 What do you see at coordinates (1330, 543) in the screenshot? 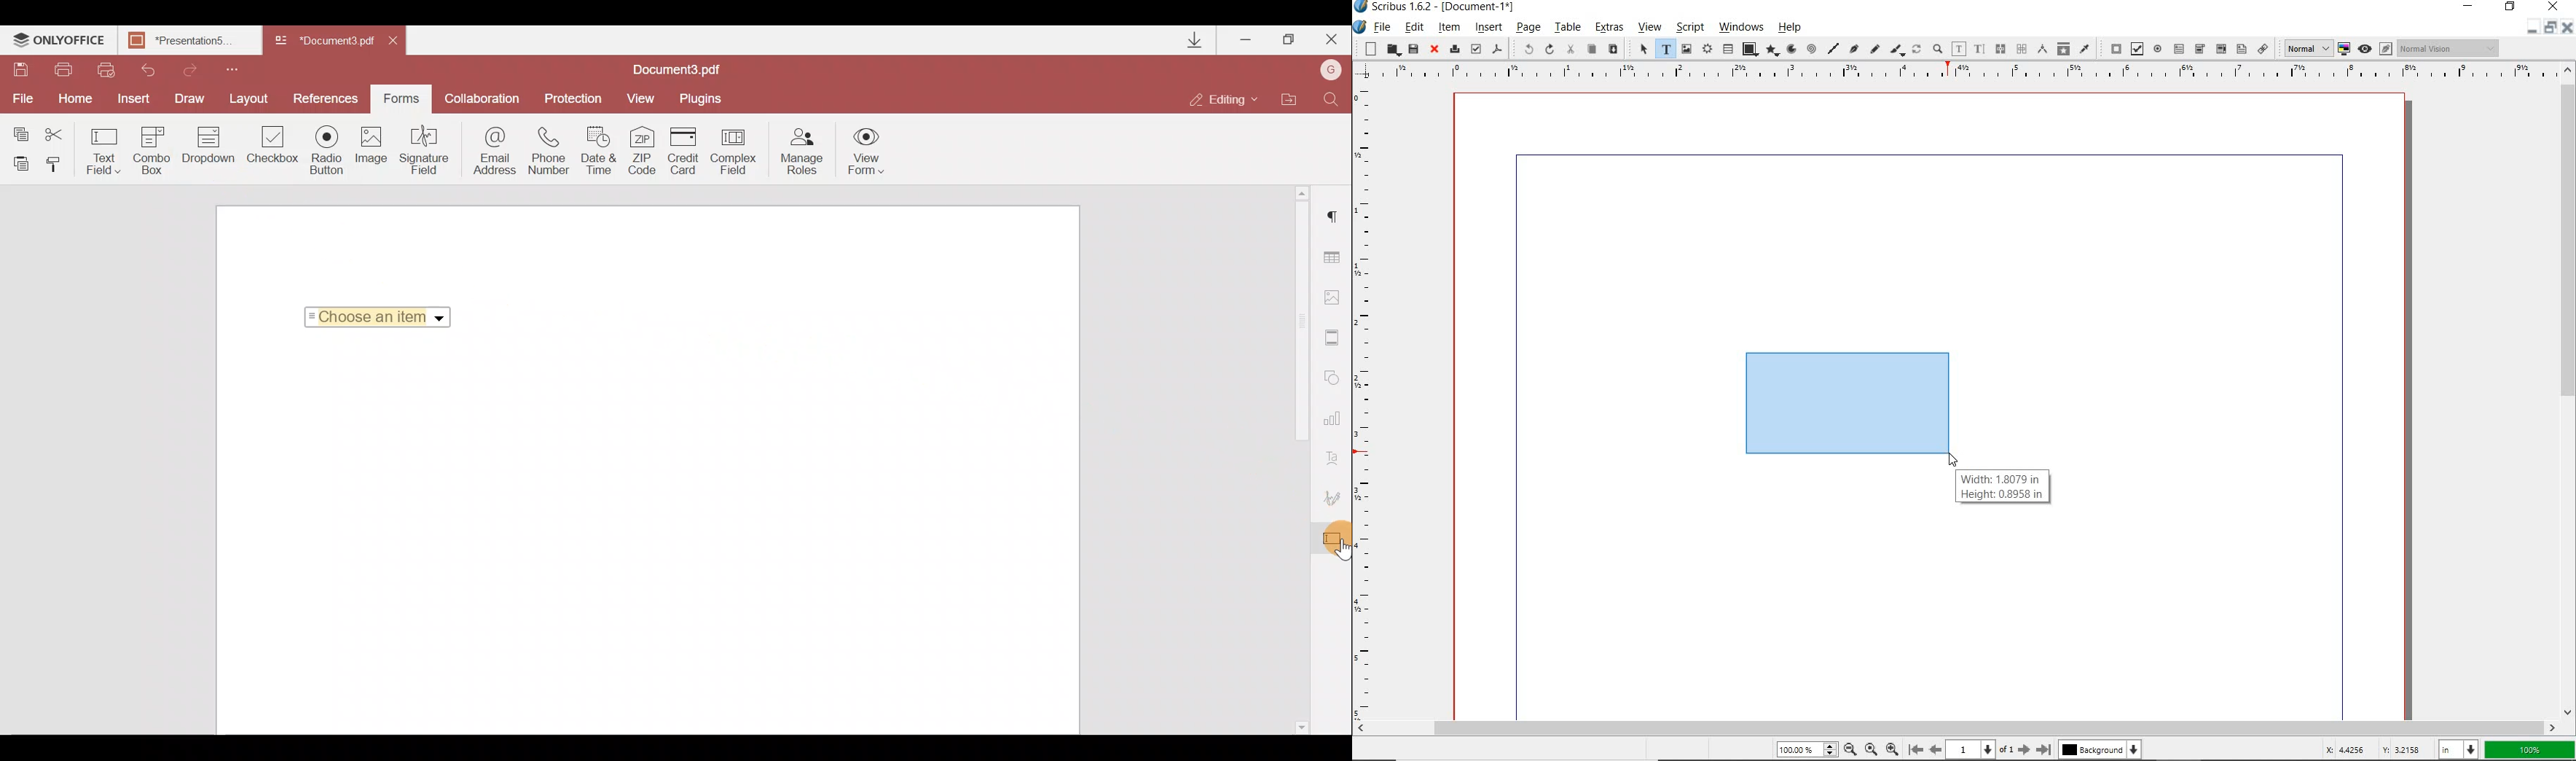
I see `Cursor` at bounding box center [1330, 543].